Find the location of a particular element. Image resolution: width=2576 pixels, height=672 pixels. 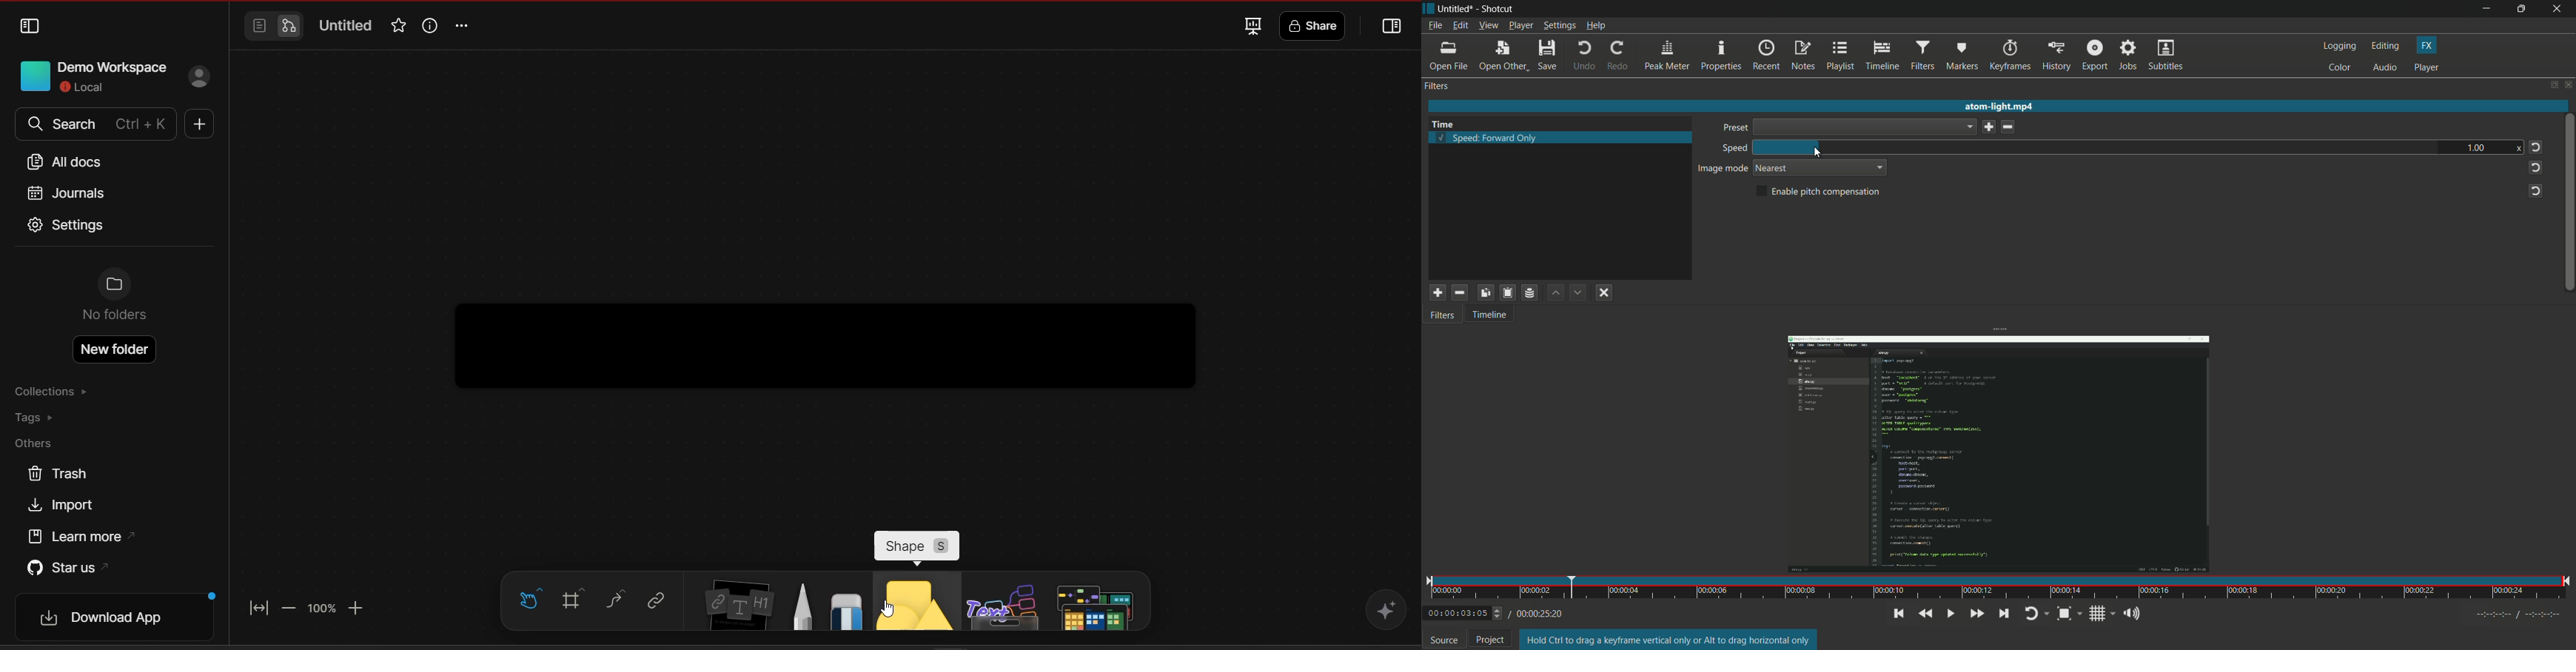

undo is located at coordinates (1584, 56).